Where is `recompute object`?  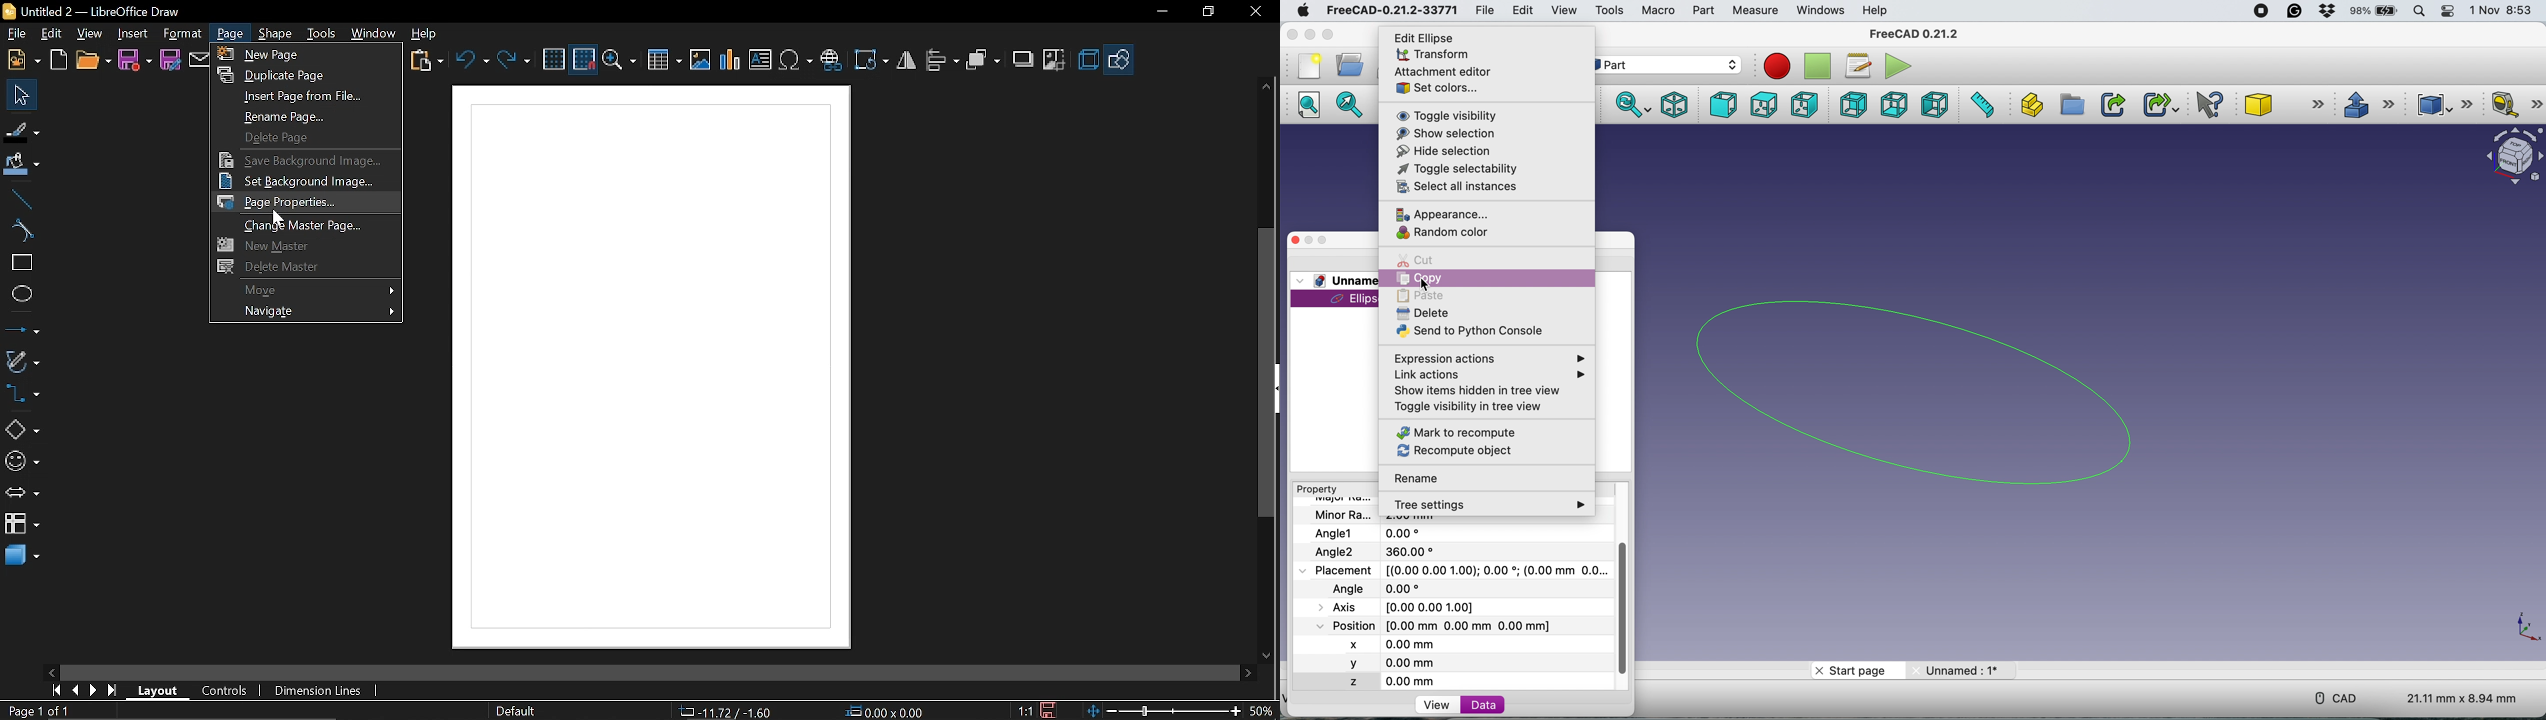 recompute object is located at coordinates (1462, 449).